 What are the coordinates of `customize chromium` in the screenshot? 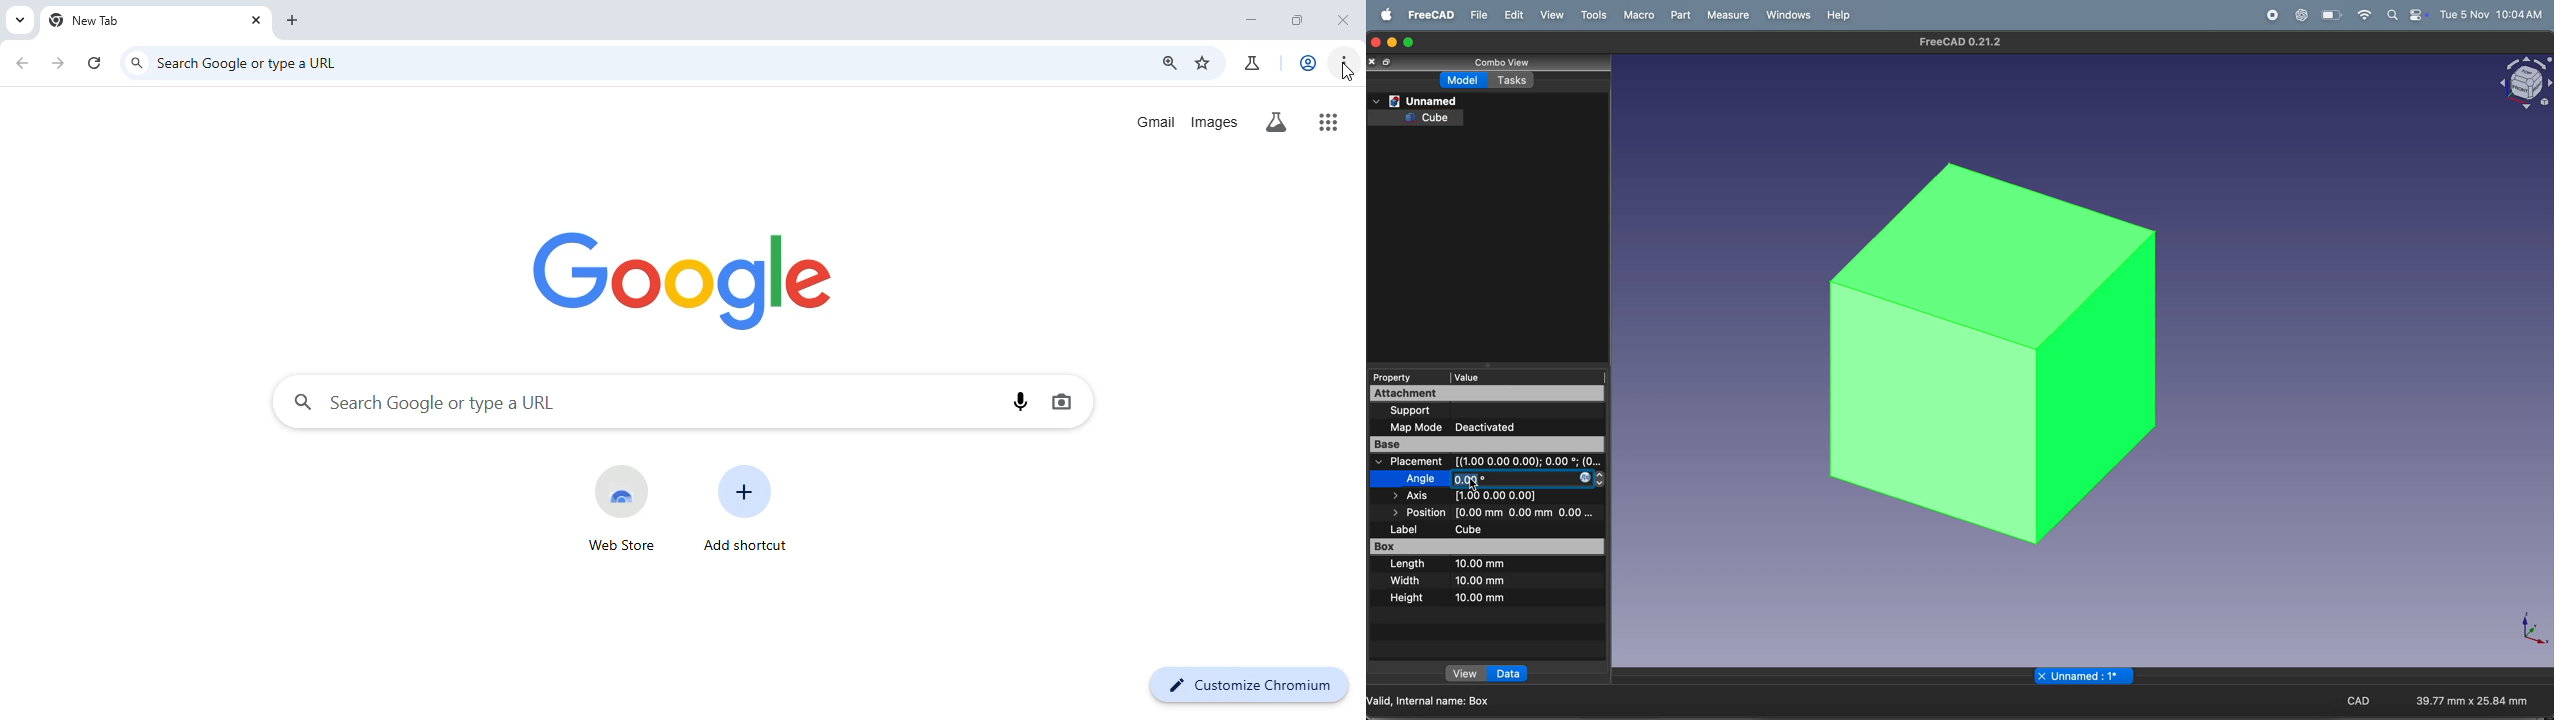 It's located at (1248, 683).